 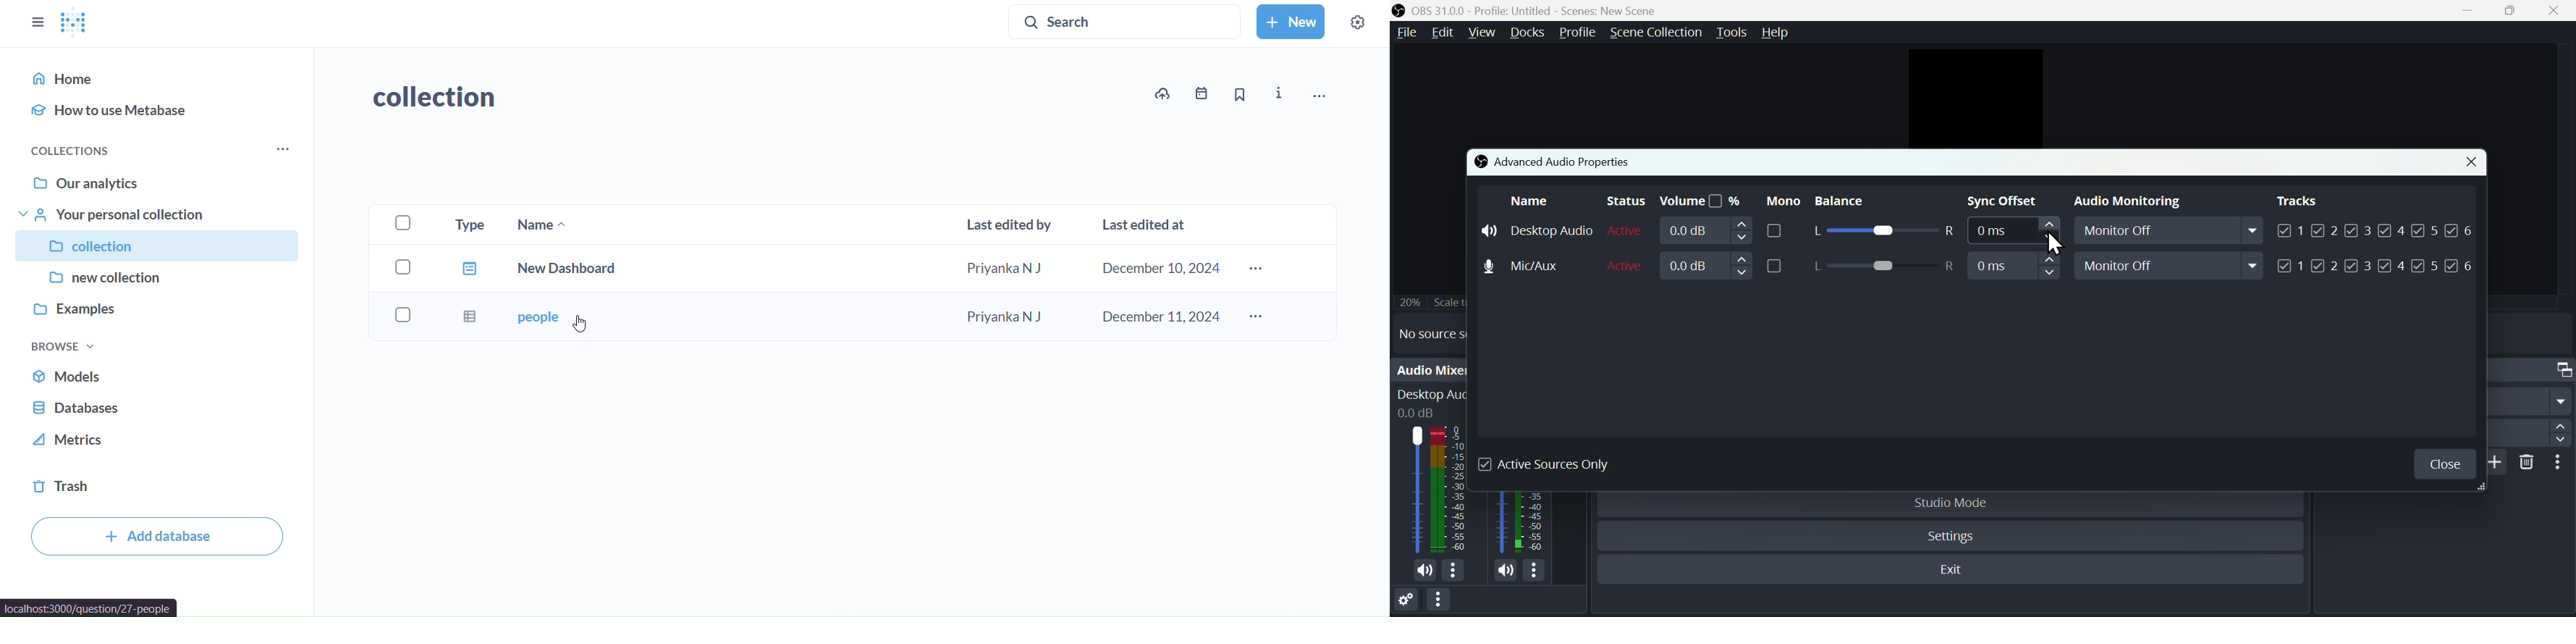 I want to click on Name, so click(x=1531, y=200).